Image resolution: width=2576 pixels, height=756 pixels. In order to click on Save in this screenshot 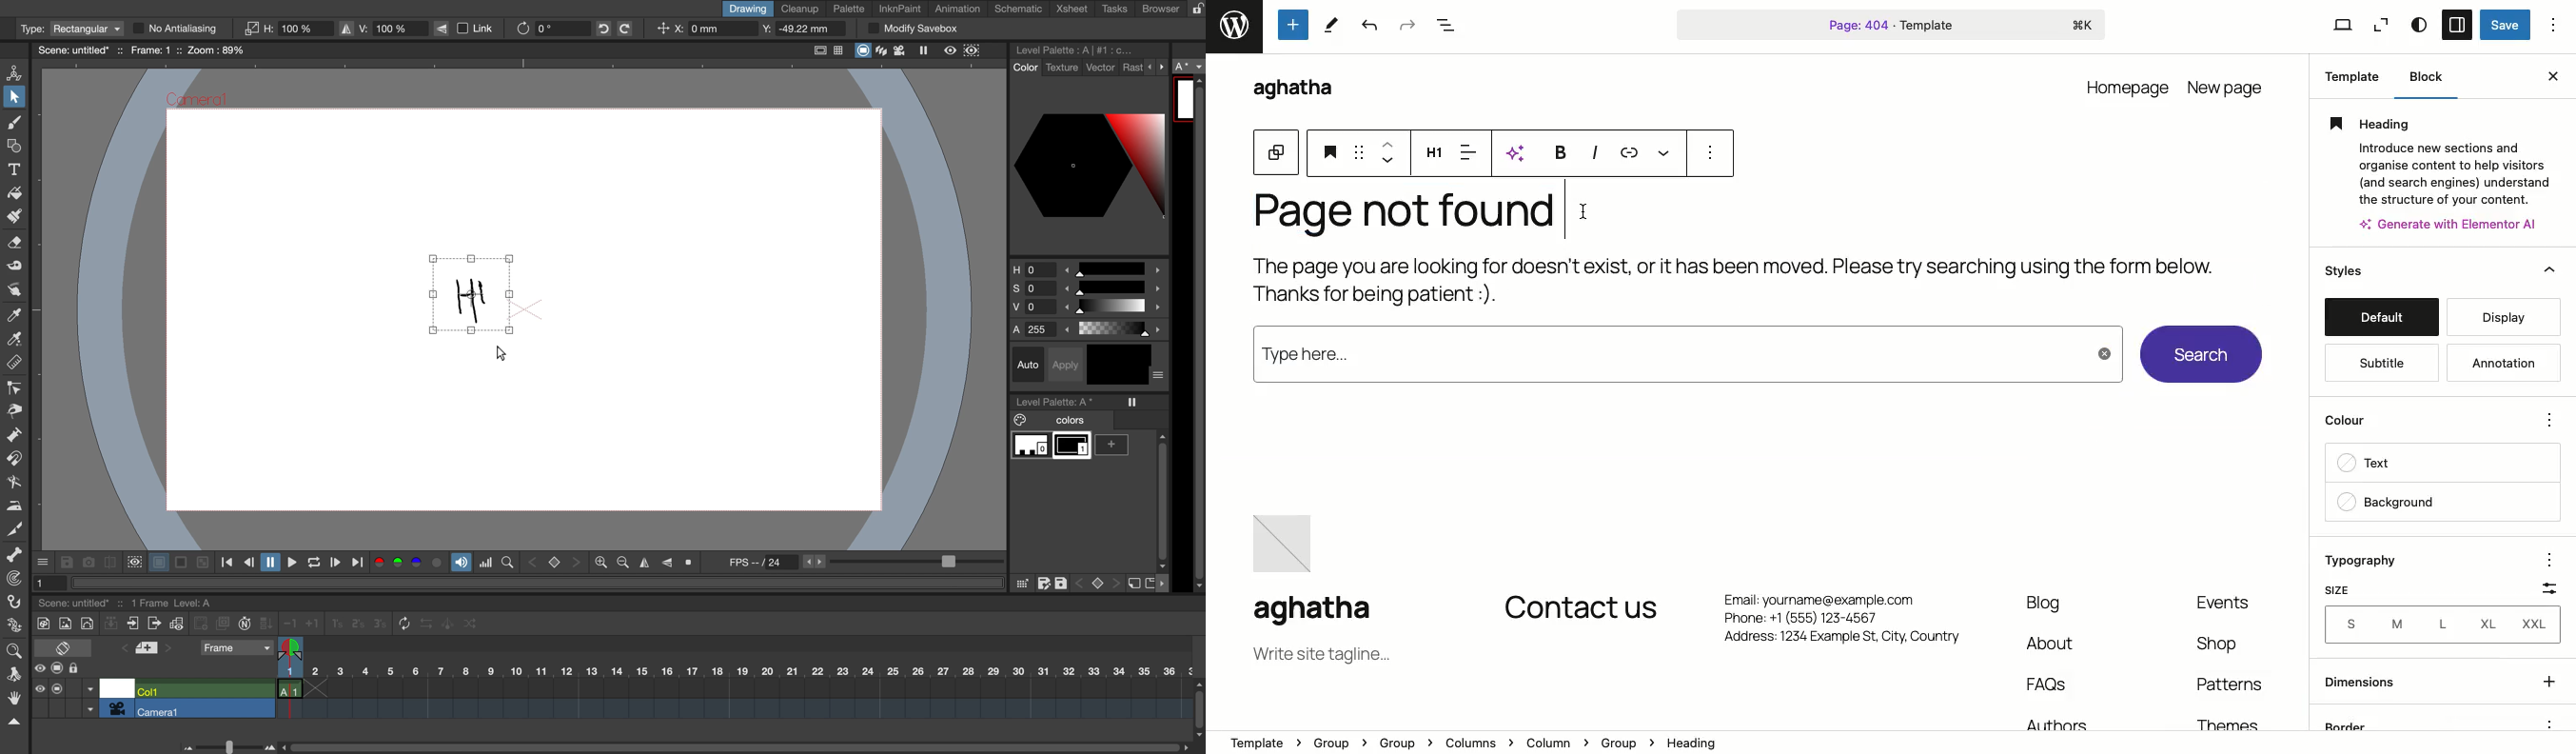, I will do `click(2506, 25)`.